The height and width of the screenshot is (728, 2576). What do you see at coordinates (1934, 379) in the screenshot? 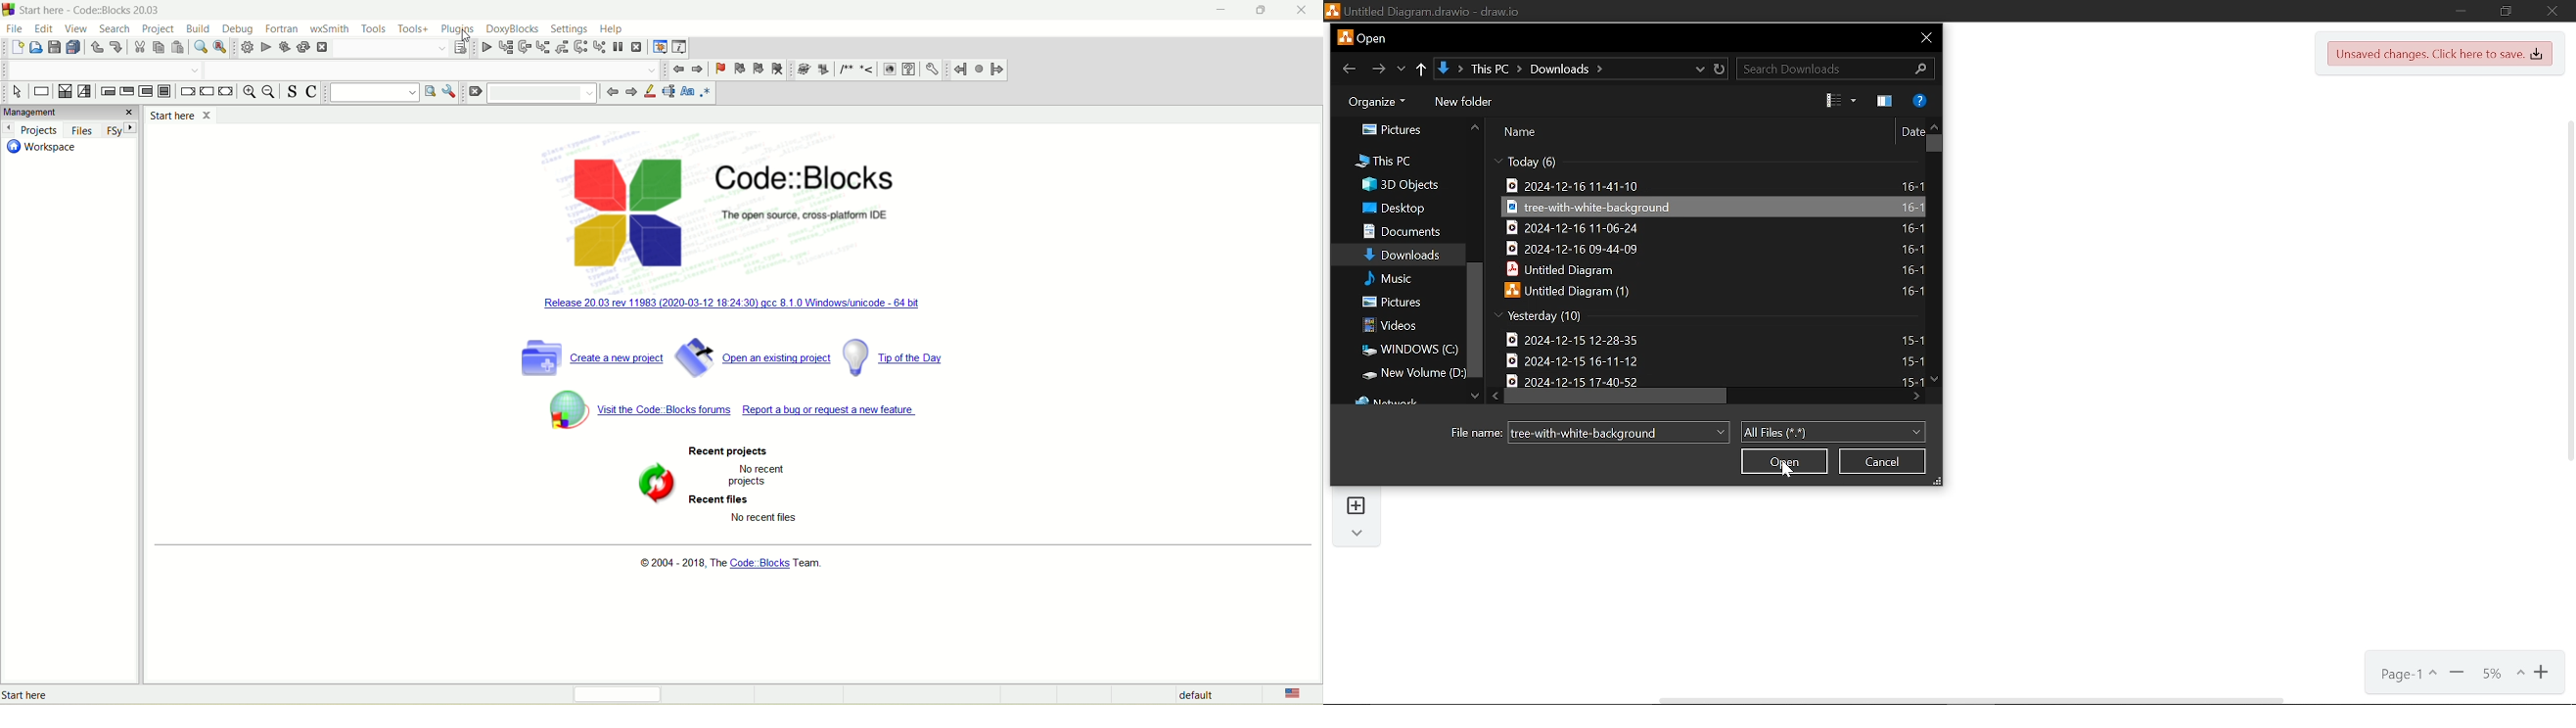
I see `Move down in files` at bounding box center [1934, 379].